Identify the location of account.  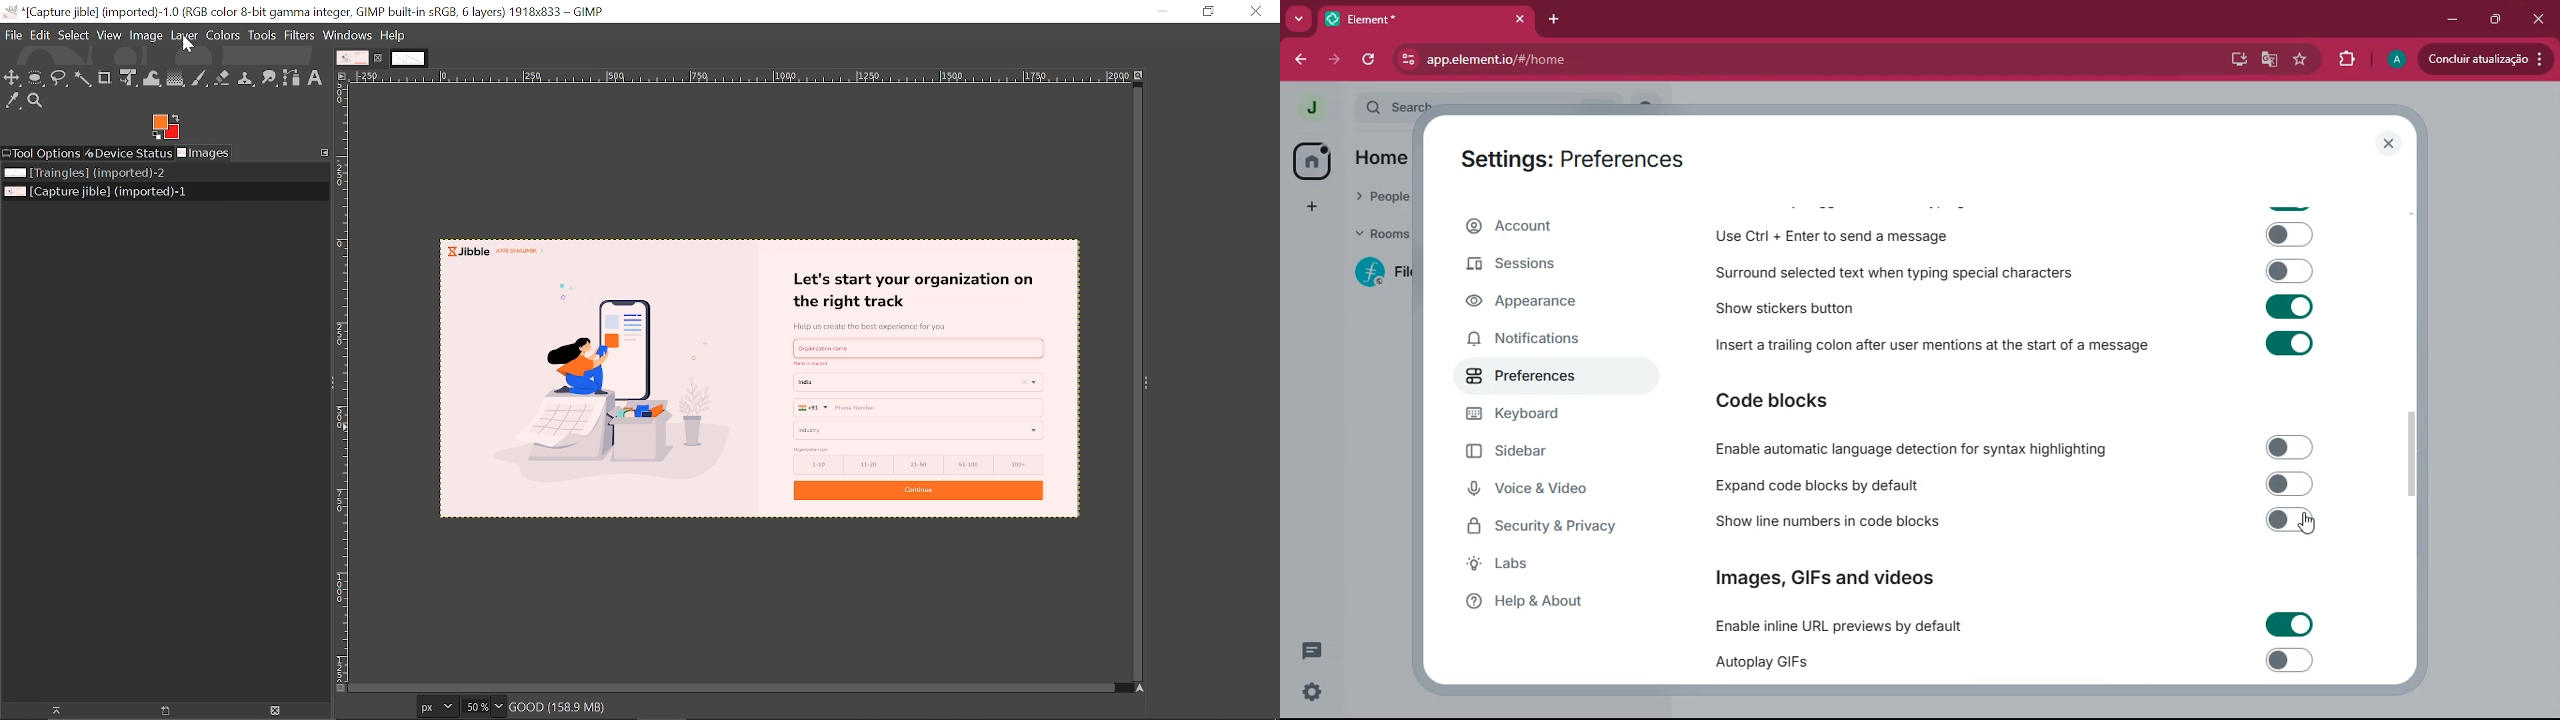
(1555, 226).